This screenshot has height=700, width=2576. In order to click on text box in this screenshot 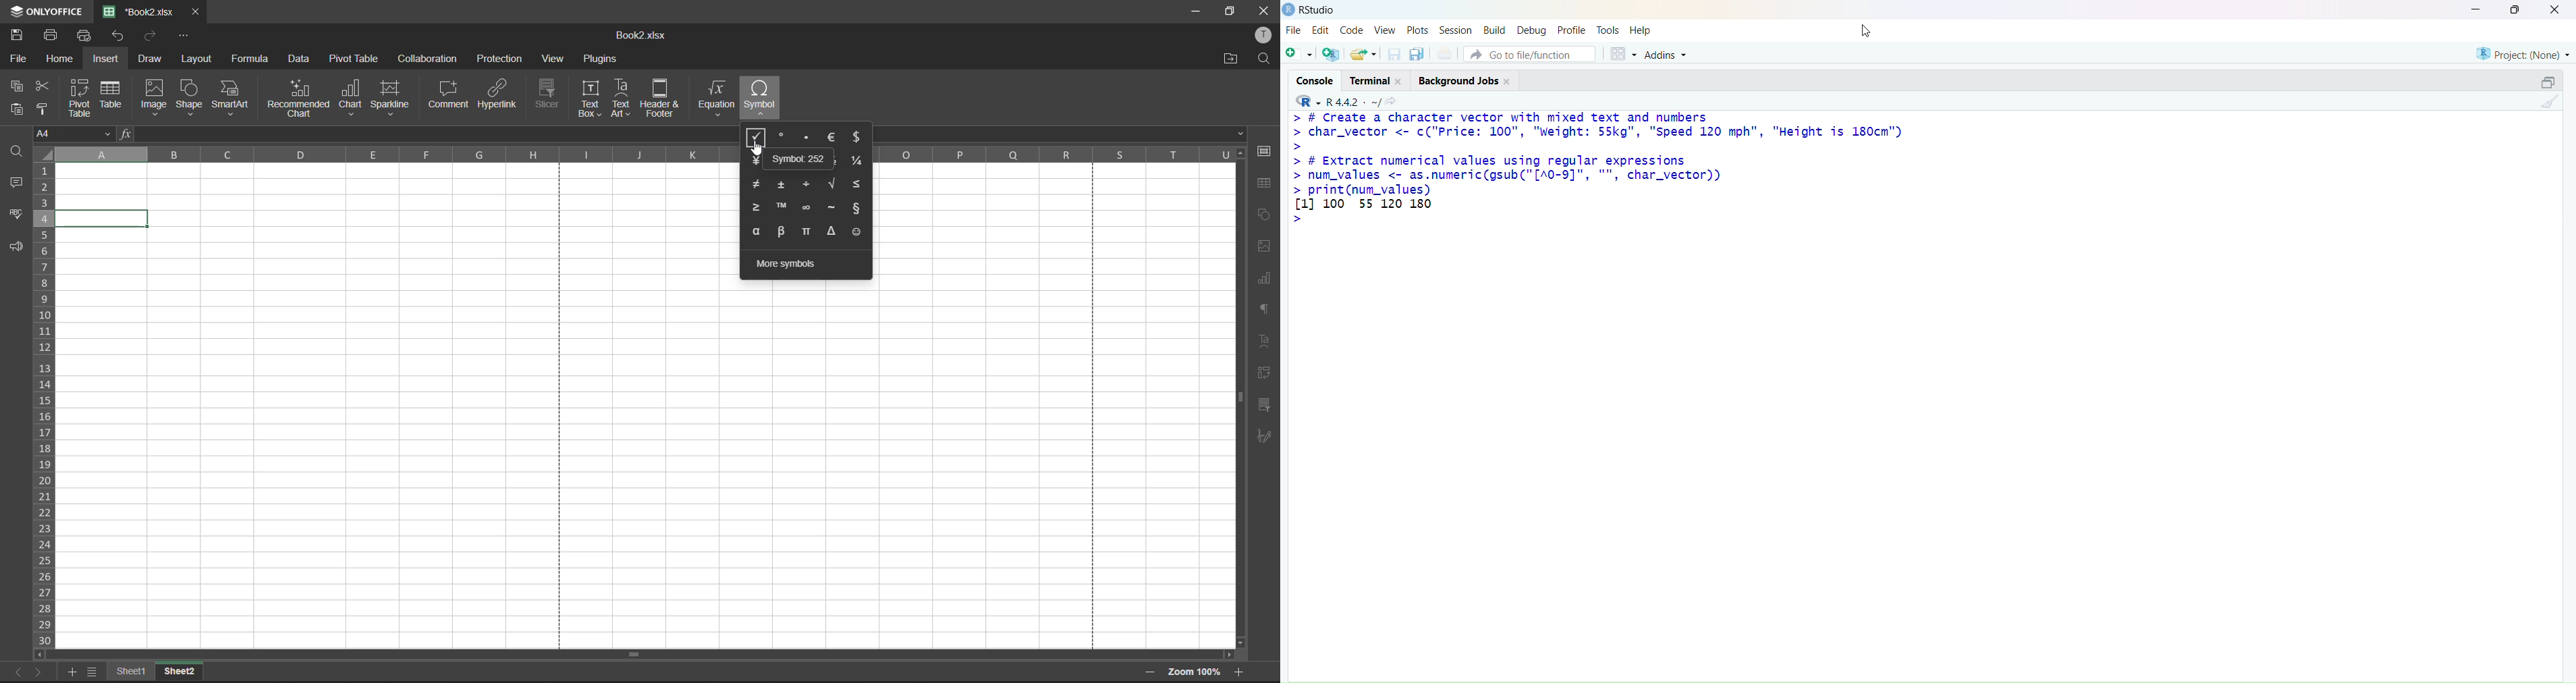, I will do `click(590, 100)`.